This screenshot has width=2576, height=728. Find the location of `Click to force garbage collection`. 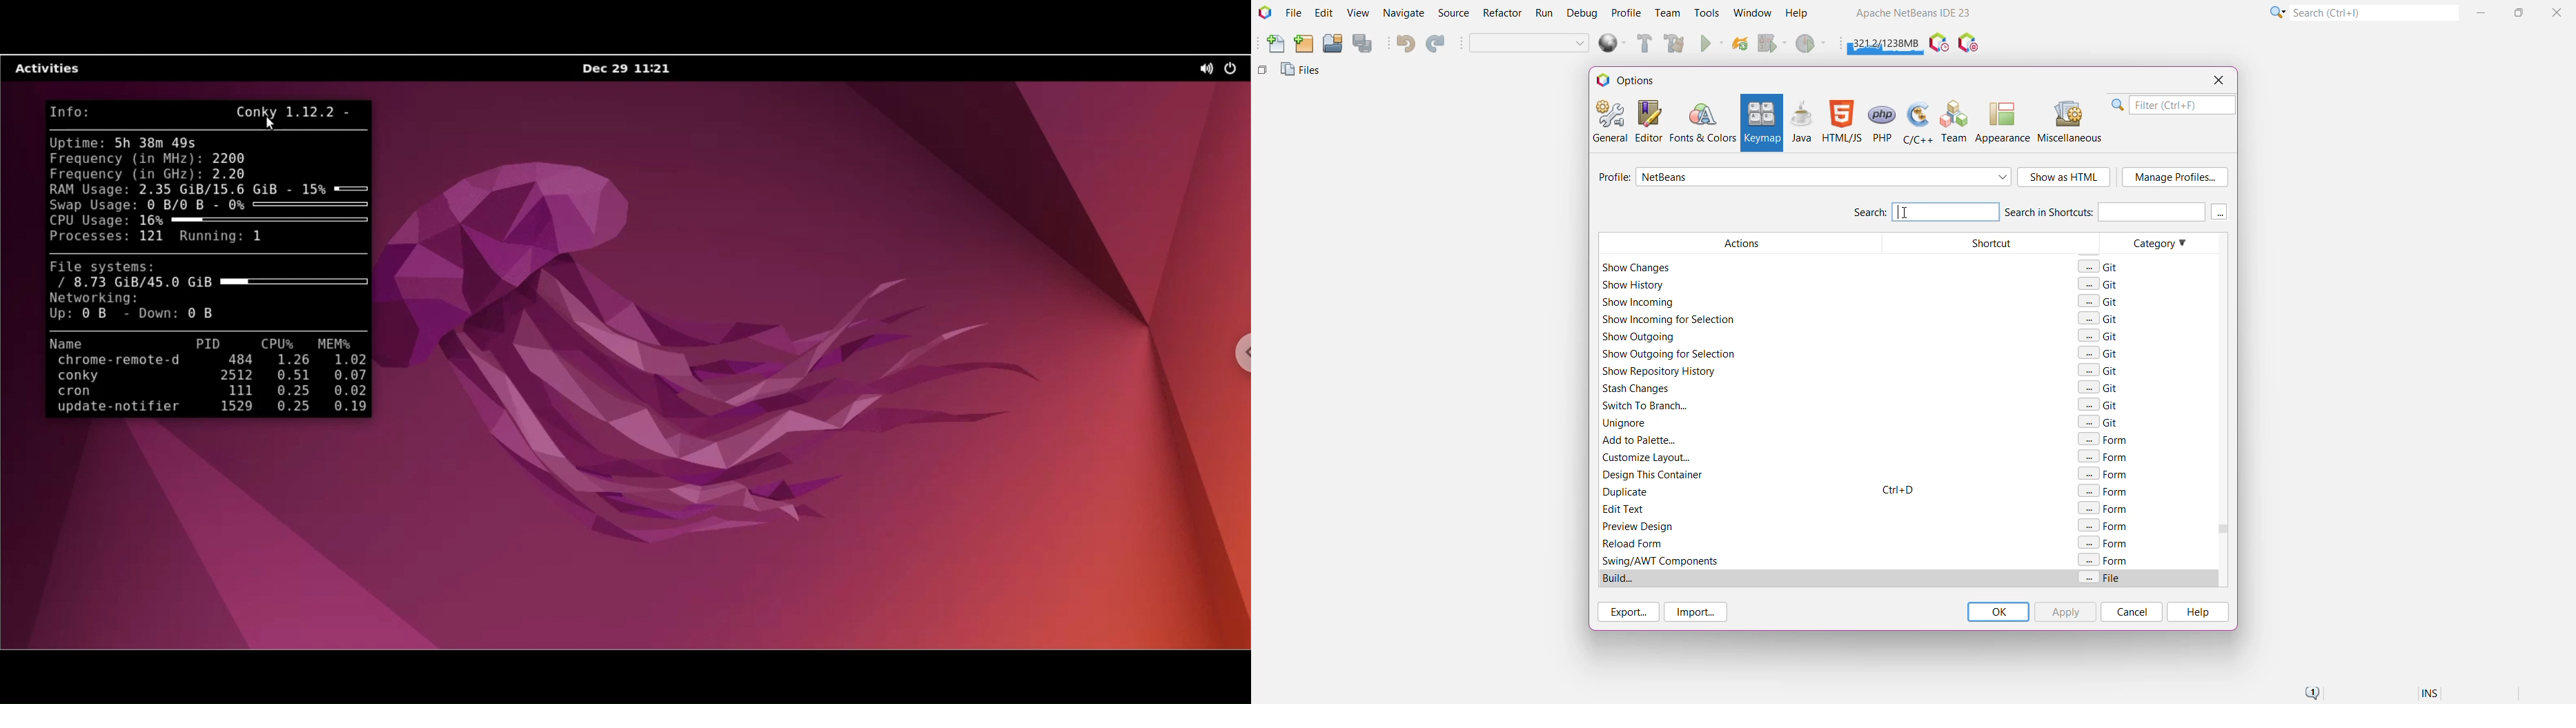

Click to force garbage collection is located at coordinates (1886, 41).